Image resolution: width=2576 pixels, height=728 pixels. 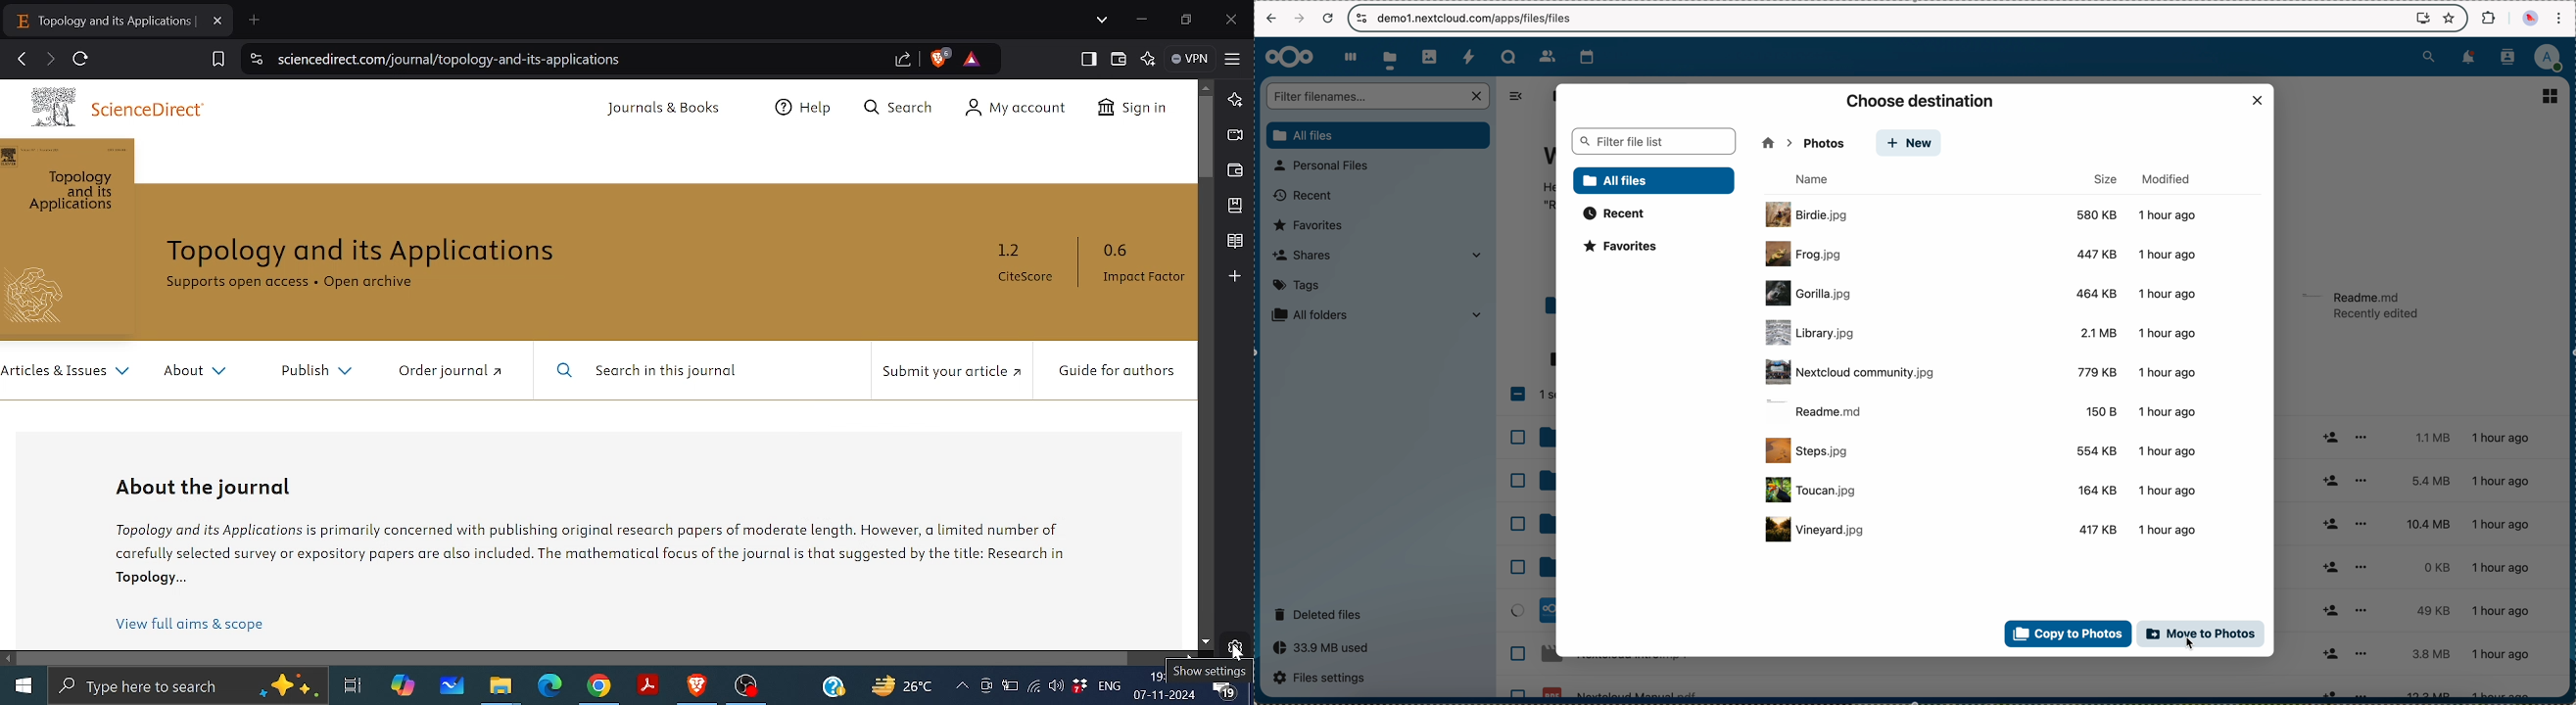 I want to click on name, so click(x=1816, y=180).